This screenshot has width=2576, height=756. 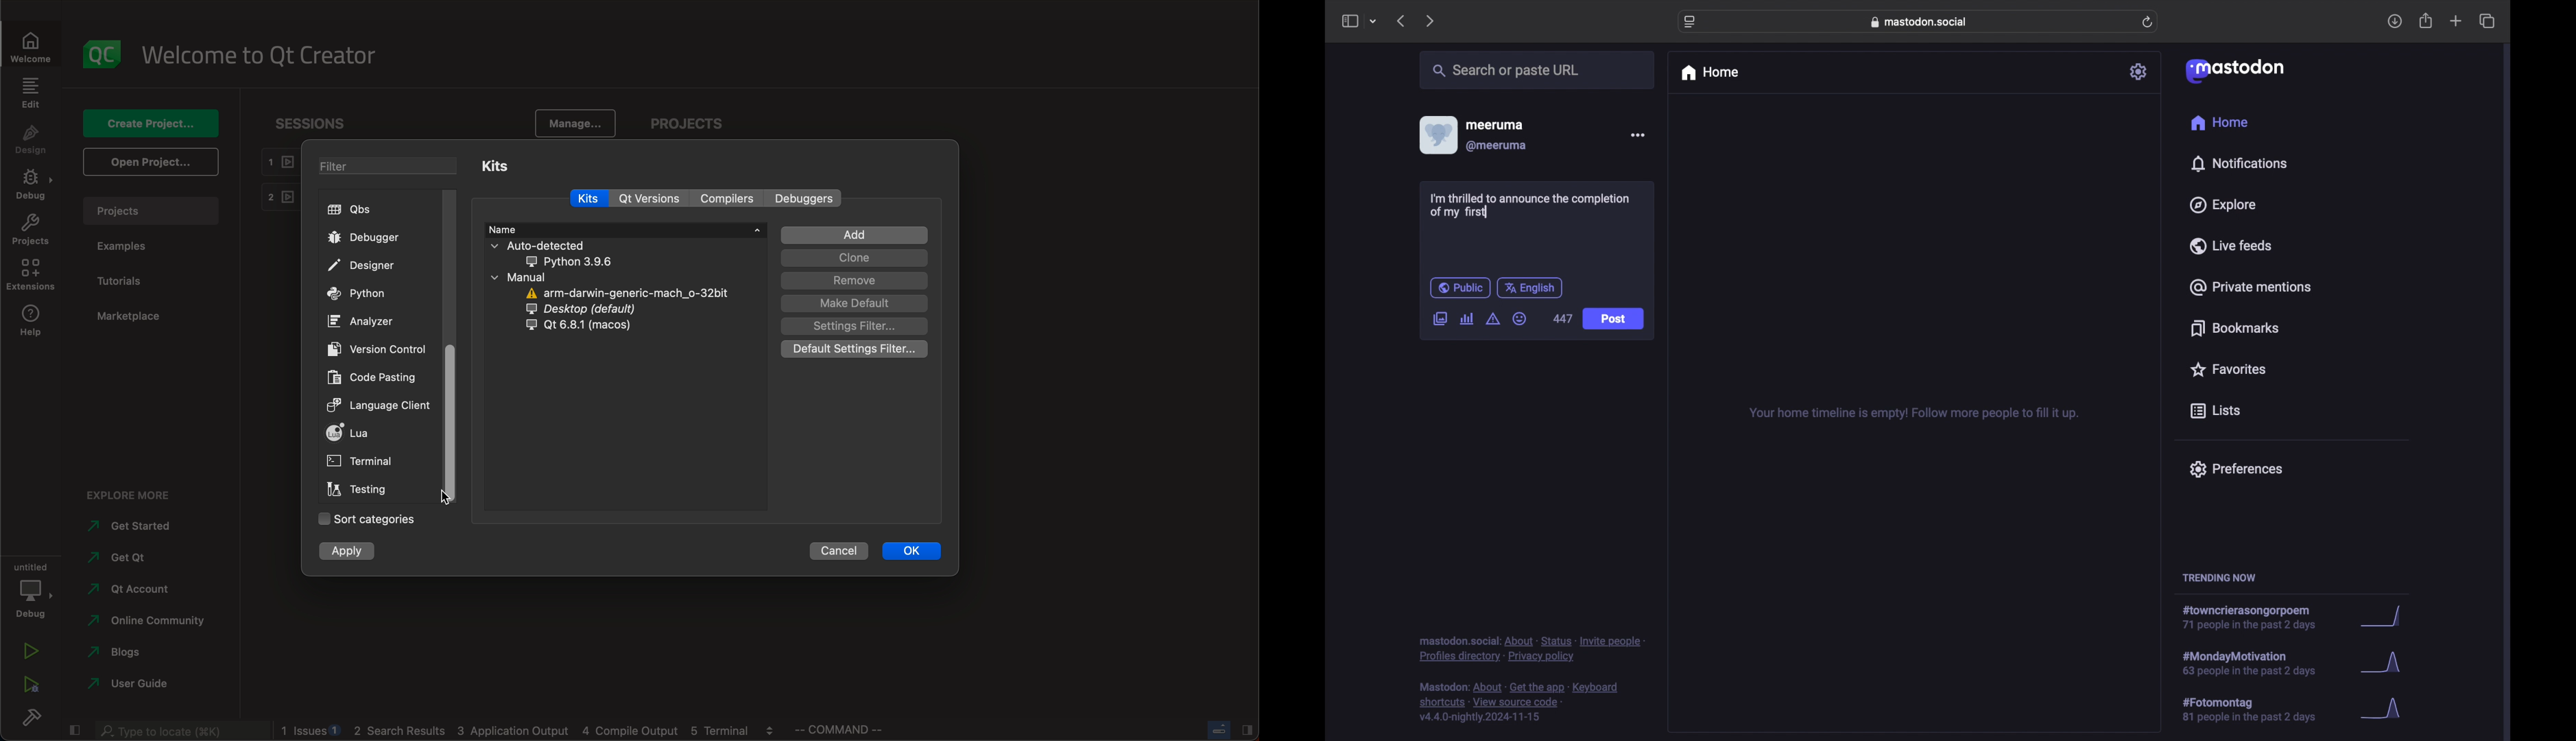 What do you see at coordinates (1563, 318) in the screenshot?
I see `447` at bounding box center [1563, 318].